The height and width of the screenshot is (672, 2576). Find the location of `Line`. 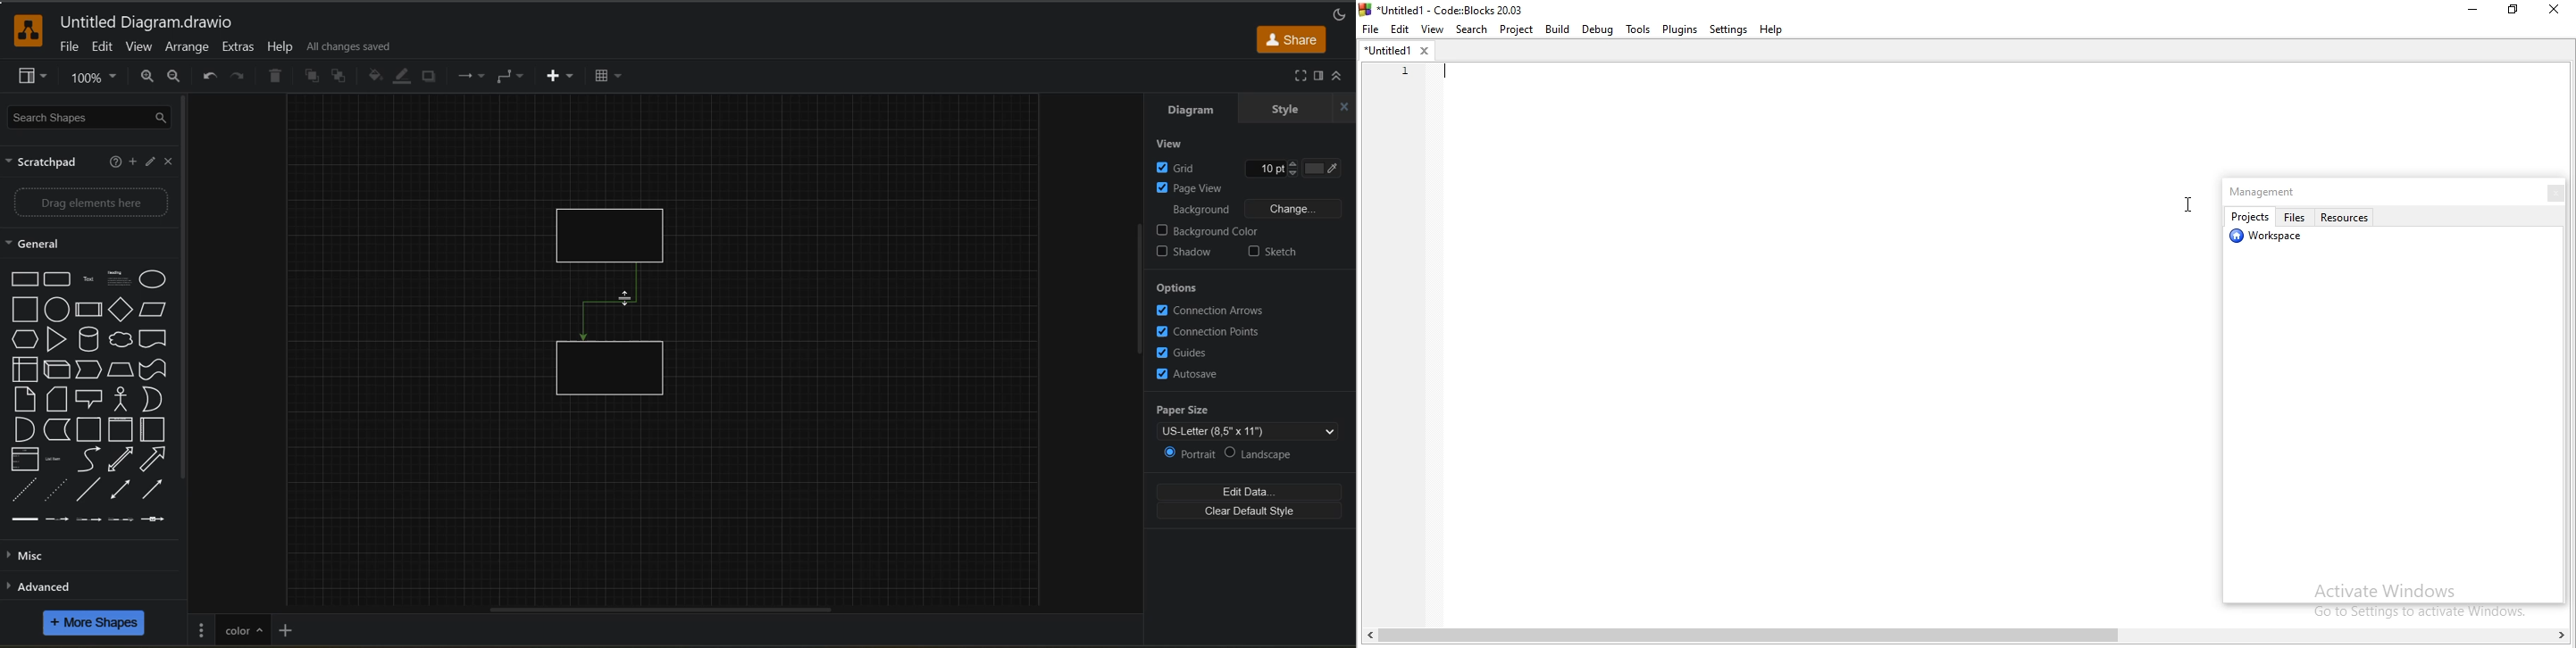

Line is located at coordinates (88, 490).